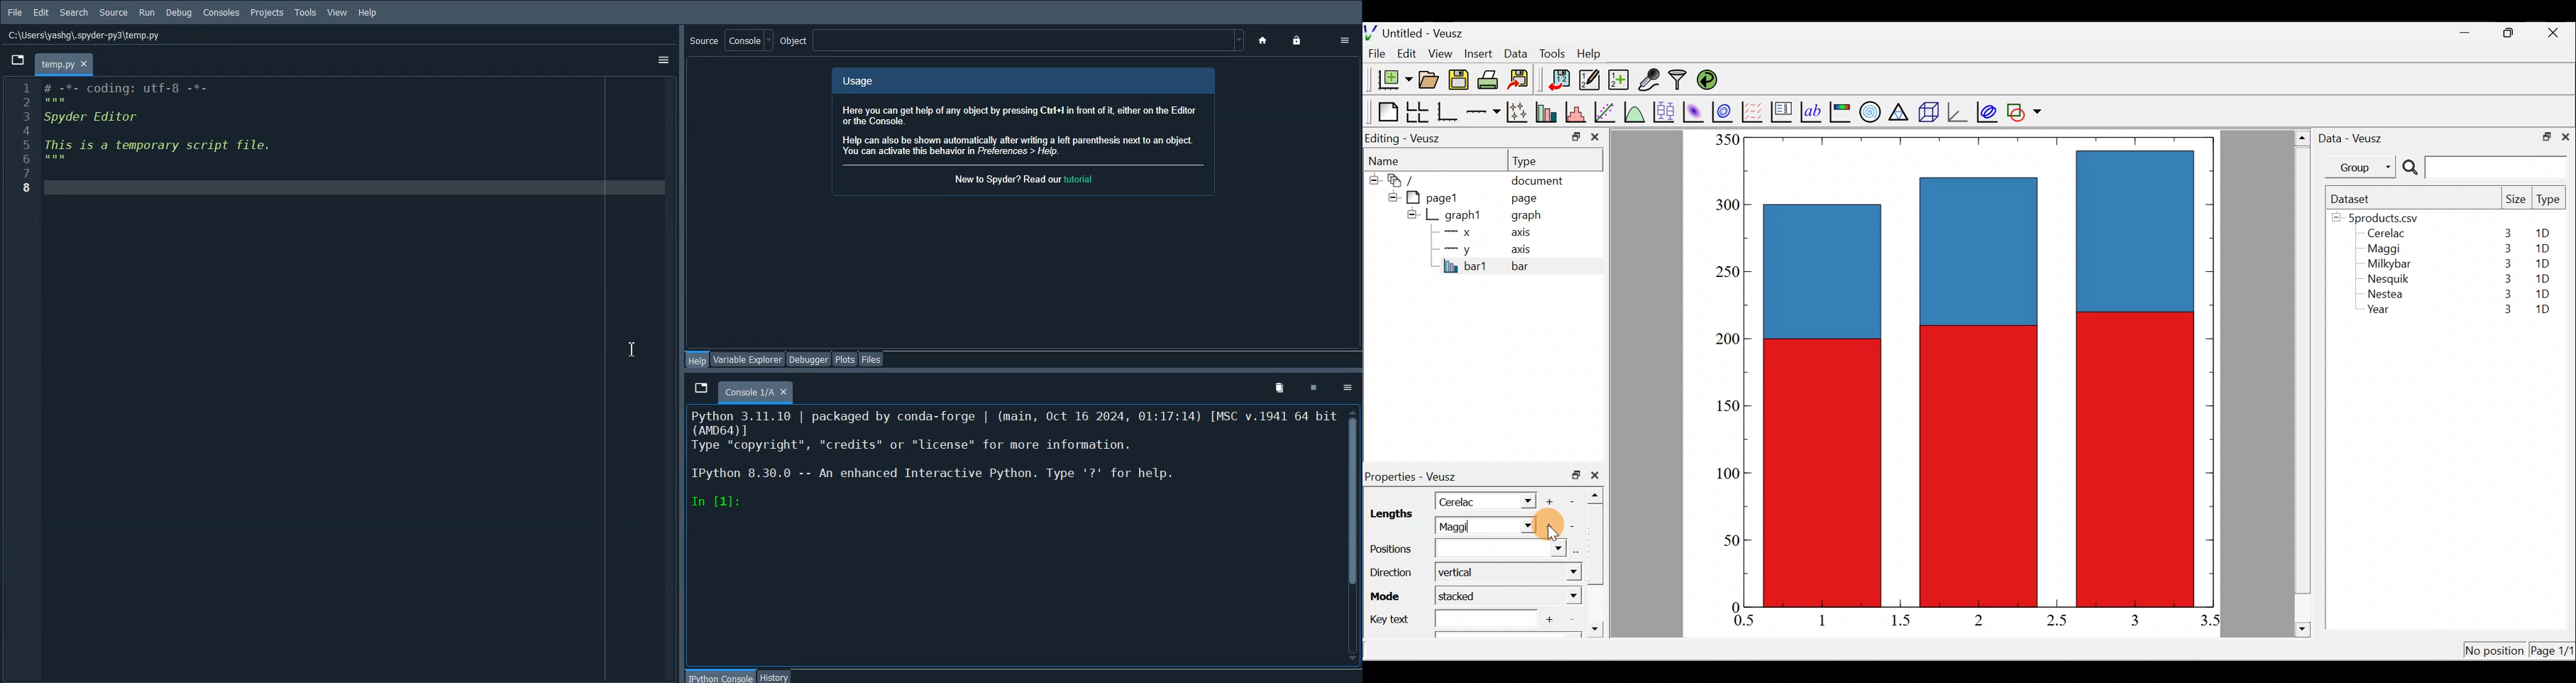  What do you see at coordinates (2386, 294) in the screenshot?
I see `Nestea` at bounding box center [2386, 294].